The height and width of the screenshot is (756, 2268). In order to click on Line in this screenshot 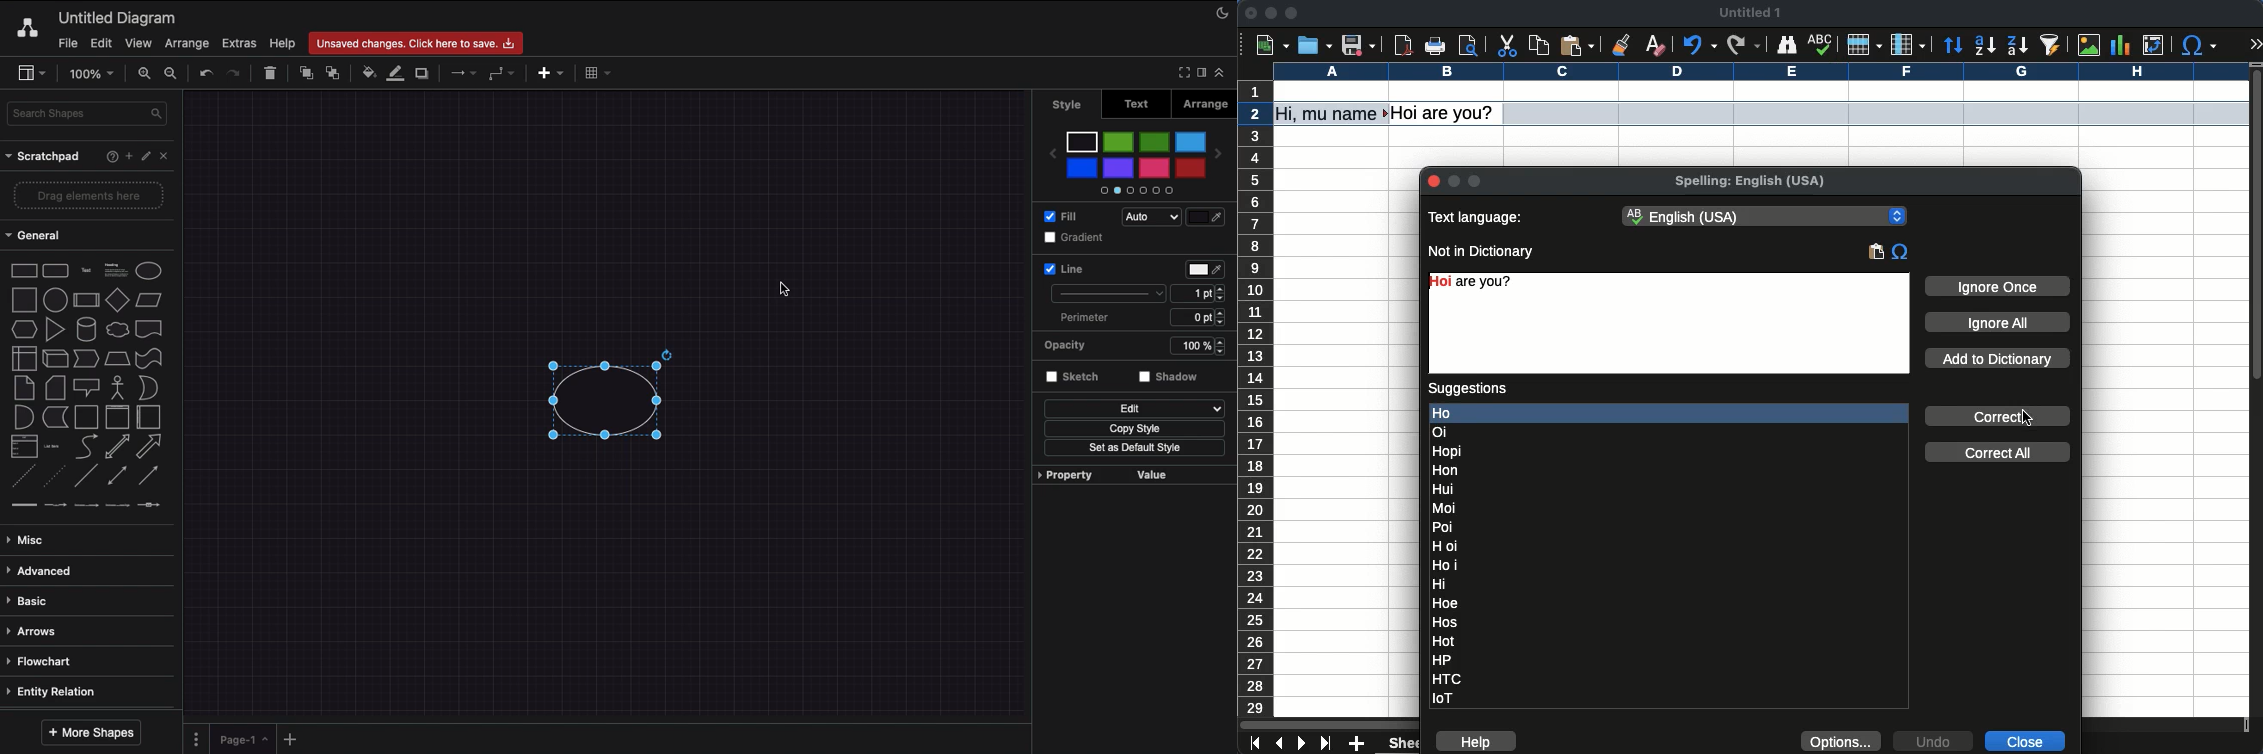, I will do `click(86, 477)`.